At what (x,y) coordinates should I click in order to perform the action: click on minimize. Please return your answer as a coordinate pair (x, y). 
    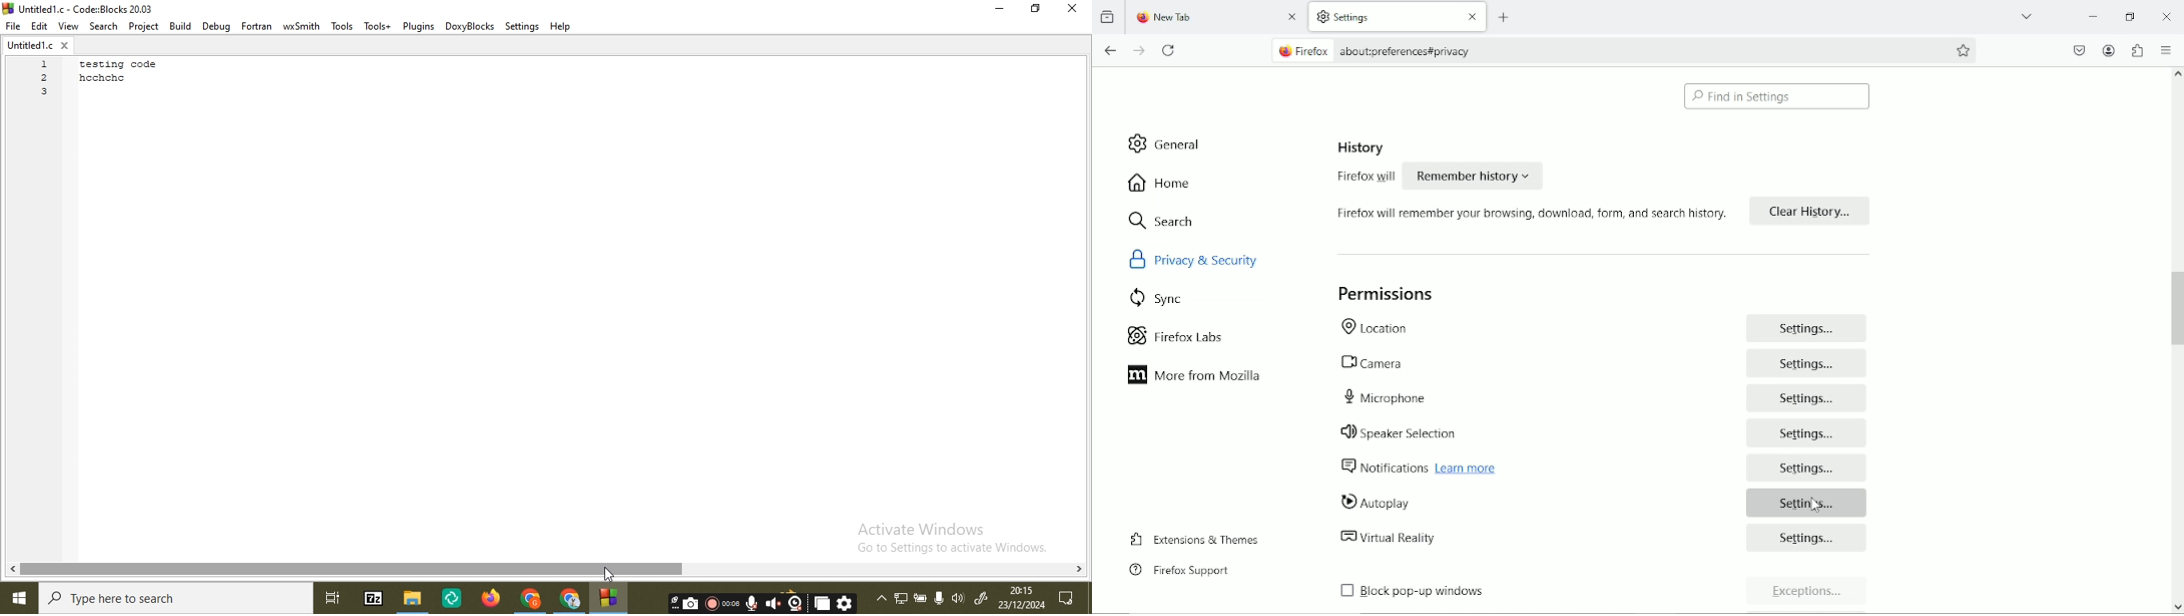
    Looking at the image, I should click on (2093, 15).